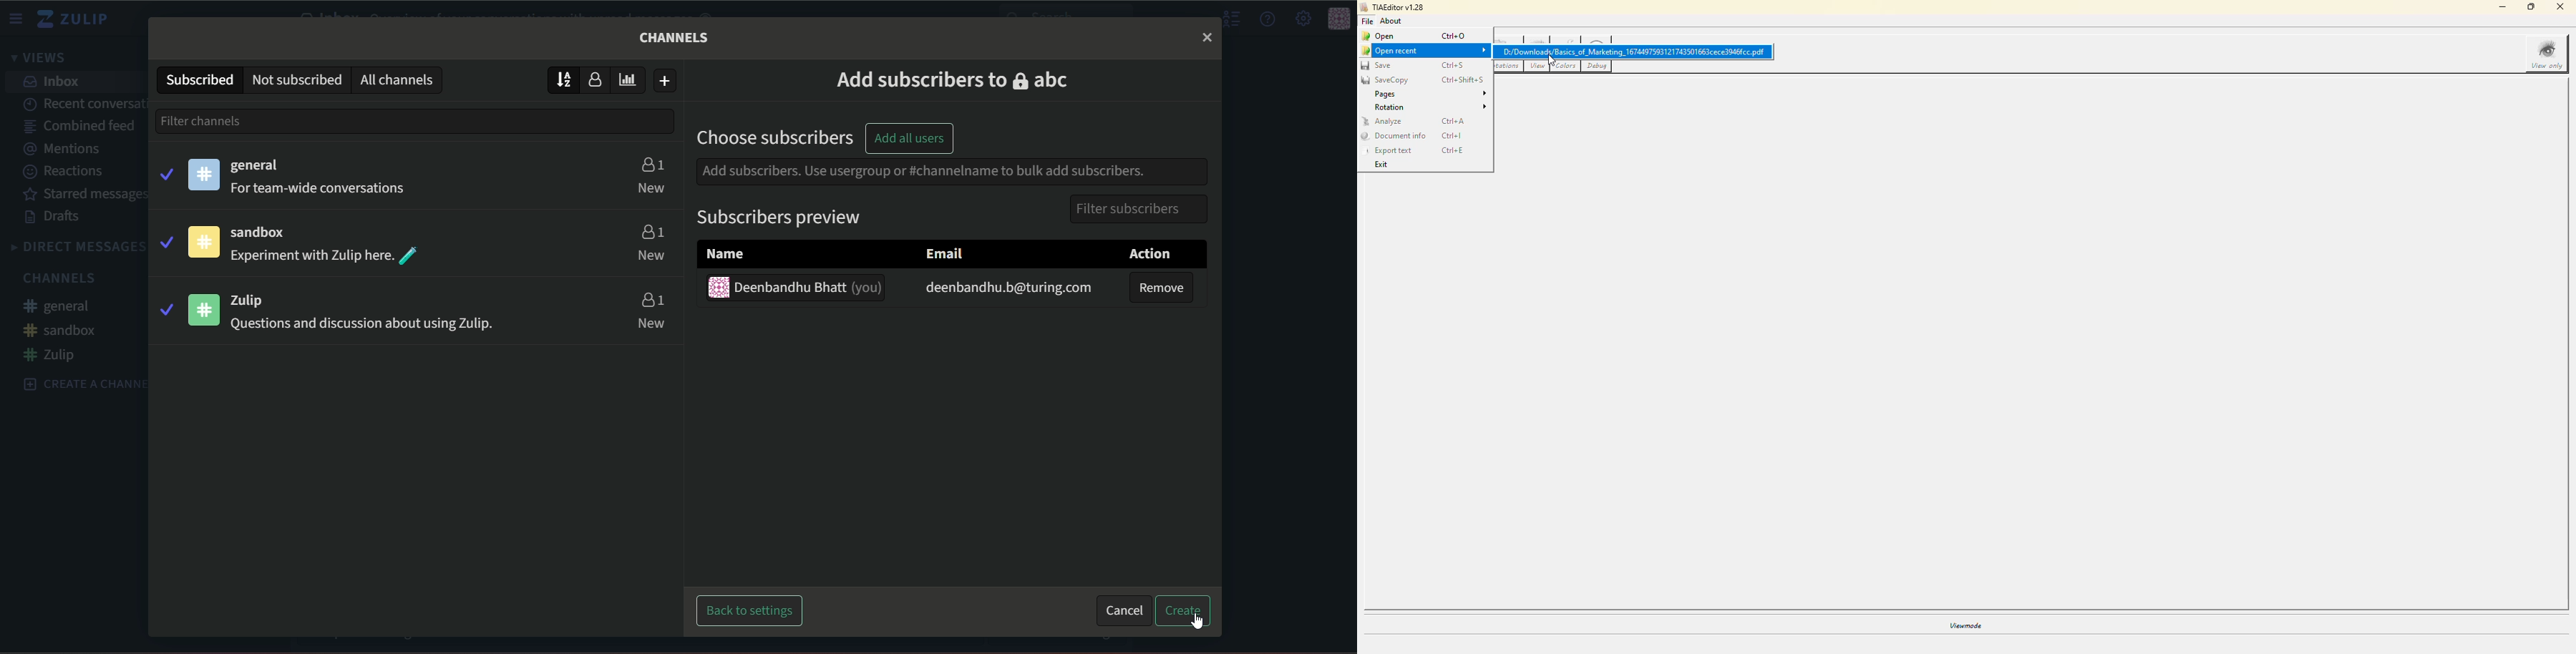  I want to click on cursor, so click(1554, 61).